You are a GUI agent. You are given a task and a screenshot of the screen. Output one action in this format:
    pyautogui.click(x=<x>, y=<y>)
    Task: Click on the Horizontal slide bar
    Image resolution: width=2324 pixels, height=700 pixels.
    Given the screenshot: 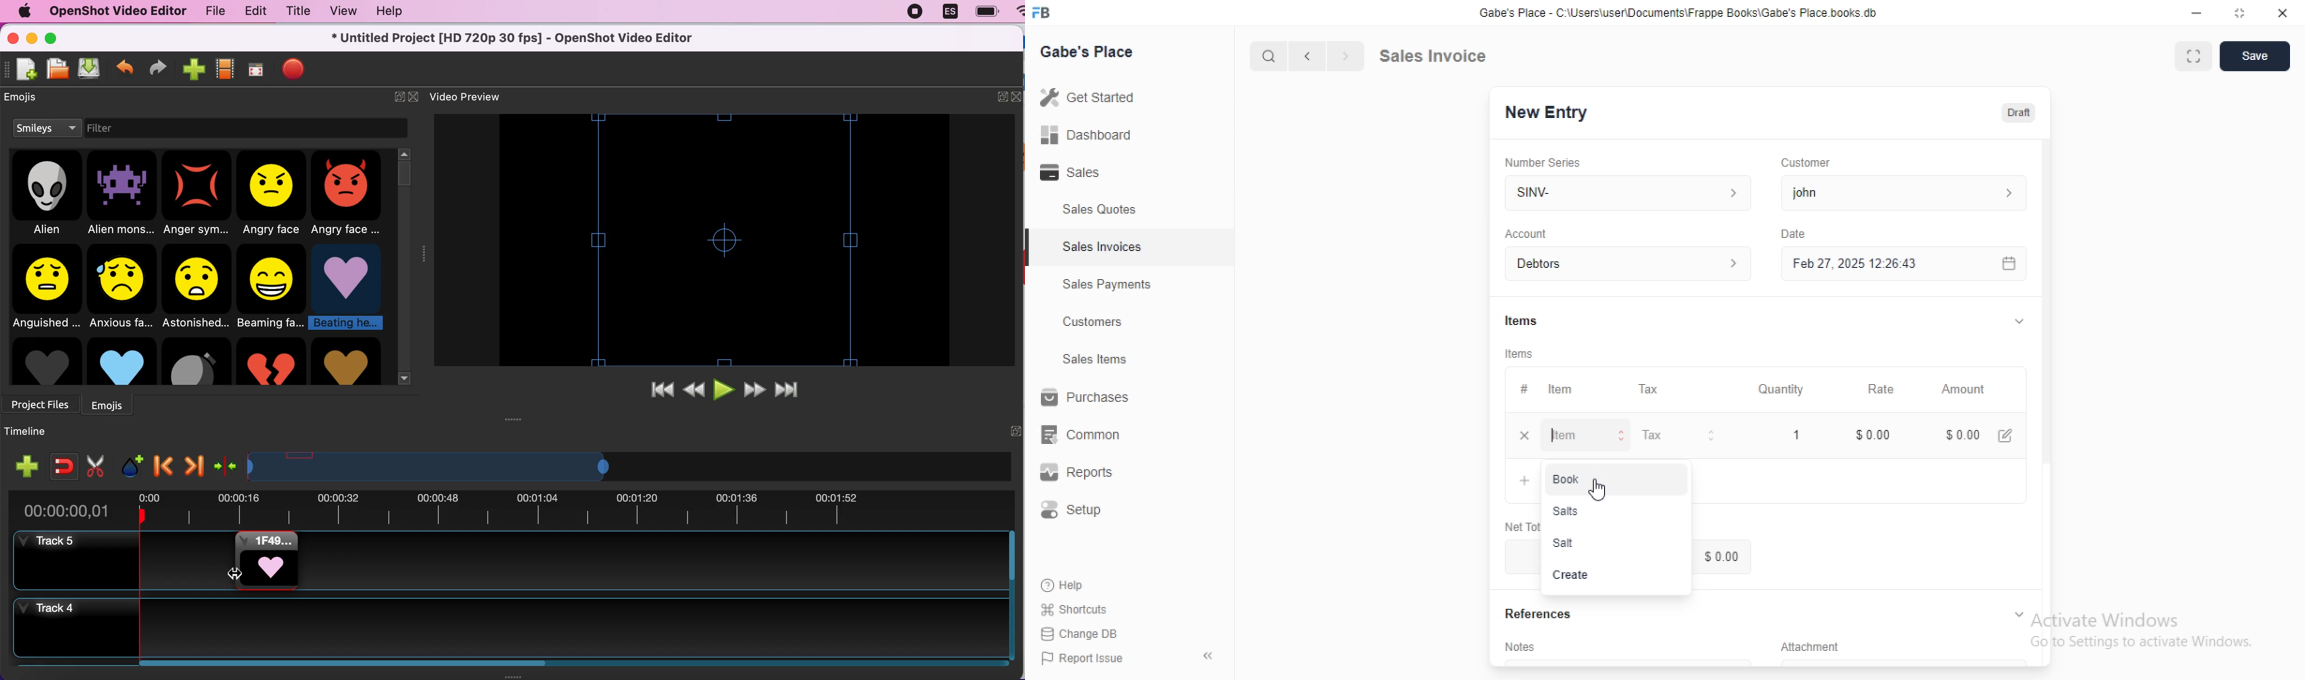 What is the action you would take?
    pyautogui.click(x=563, y=663)
    